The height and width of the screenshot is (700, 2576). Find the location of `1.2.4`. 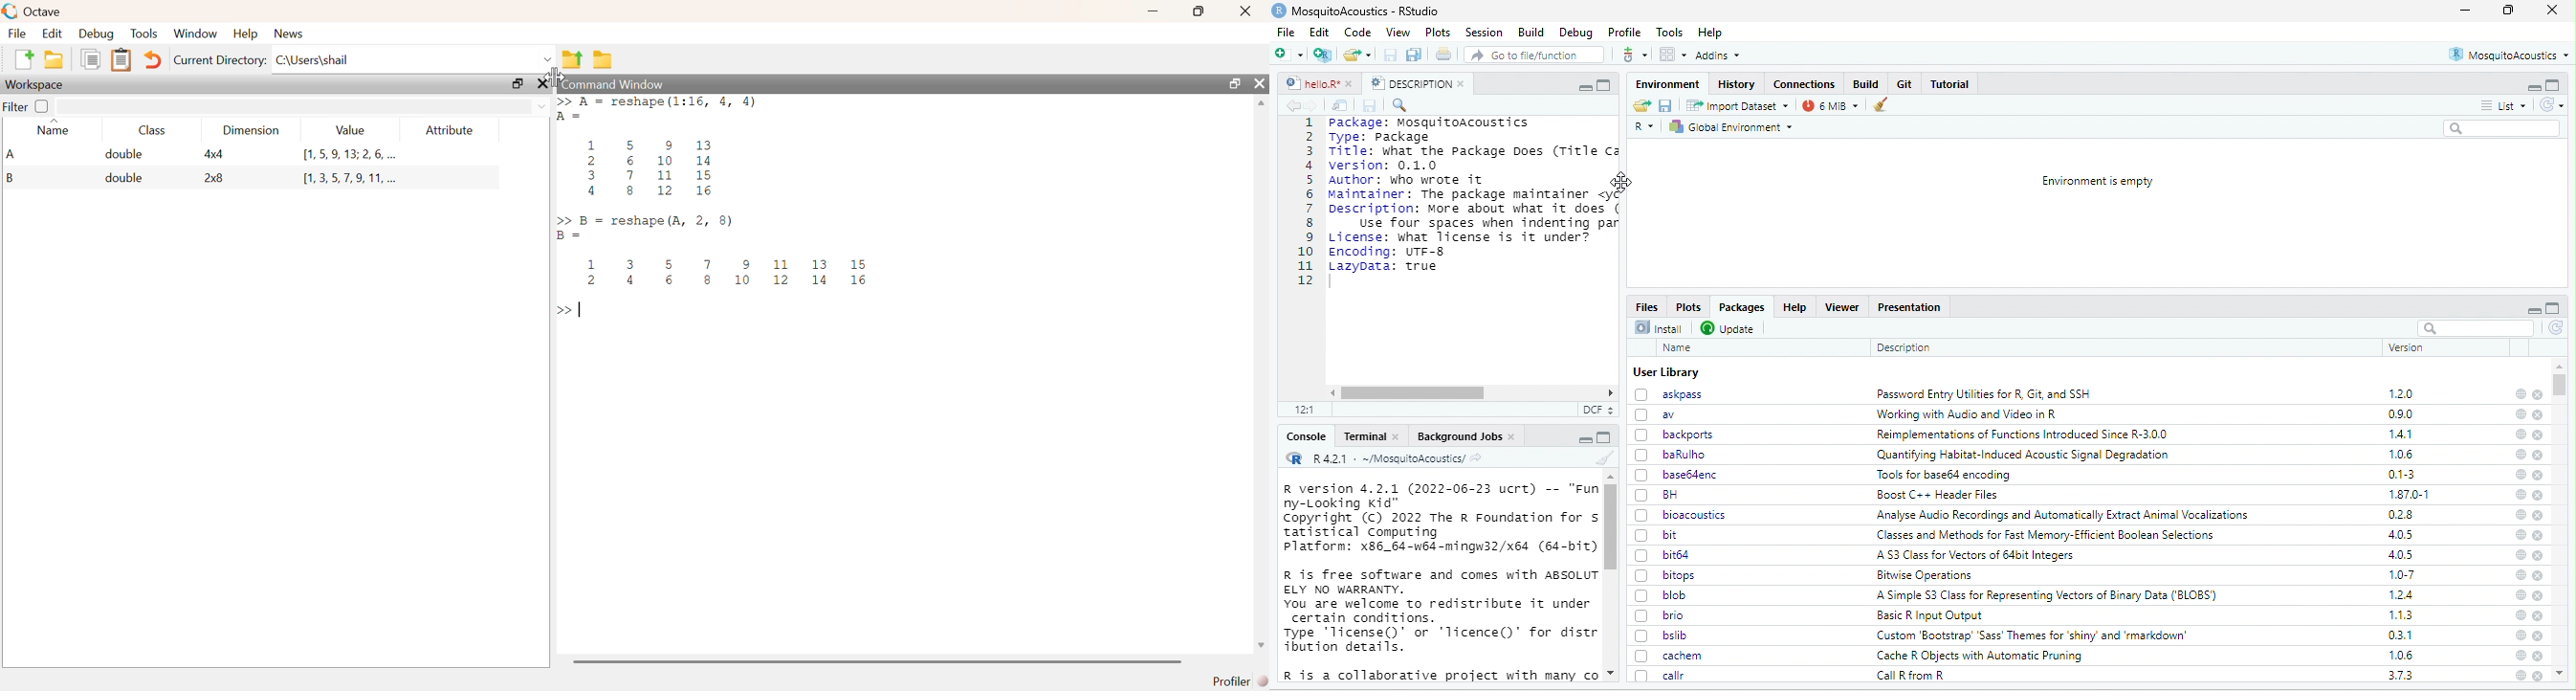

1.2.4 is located at coordinates (2400, 594).